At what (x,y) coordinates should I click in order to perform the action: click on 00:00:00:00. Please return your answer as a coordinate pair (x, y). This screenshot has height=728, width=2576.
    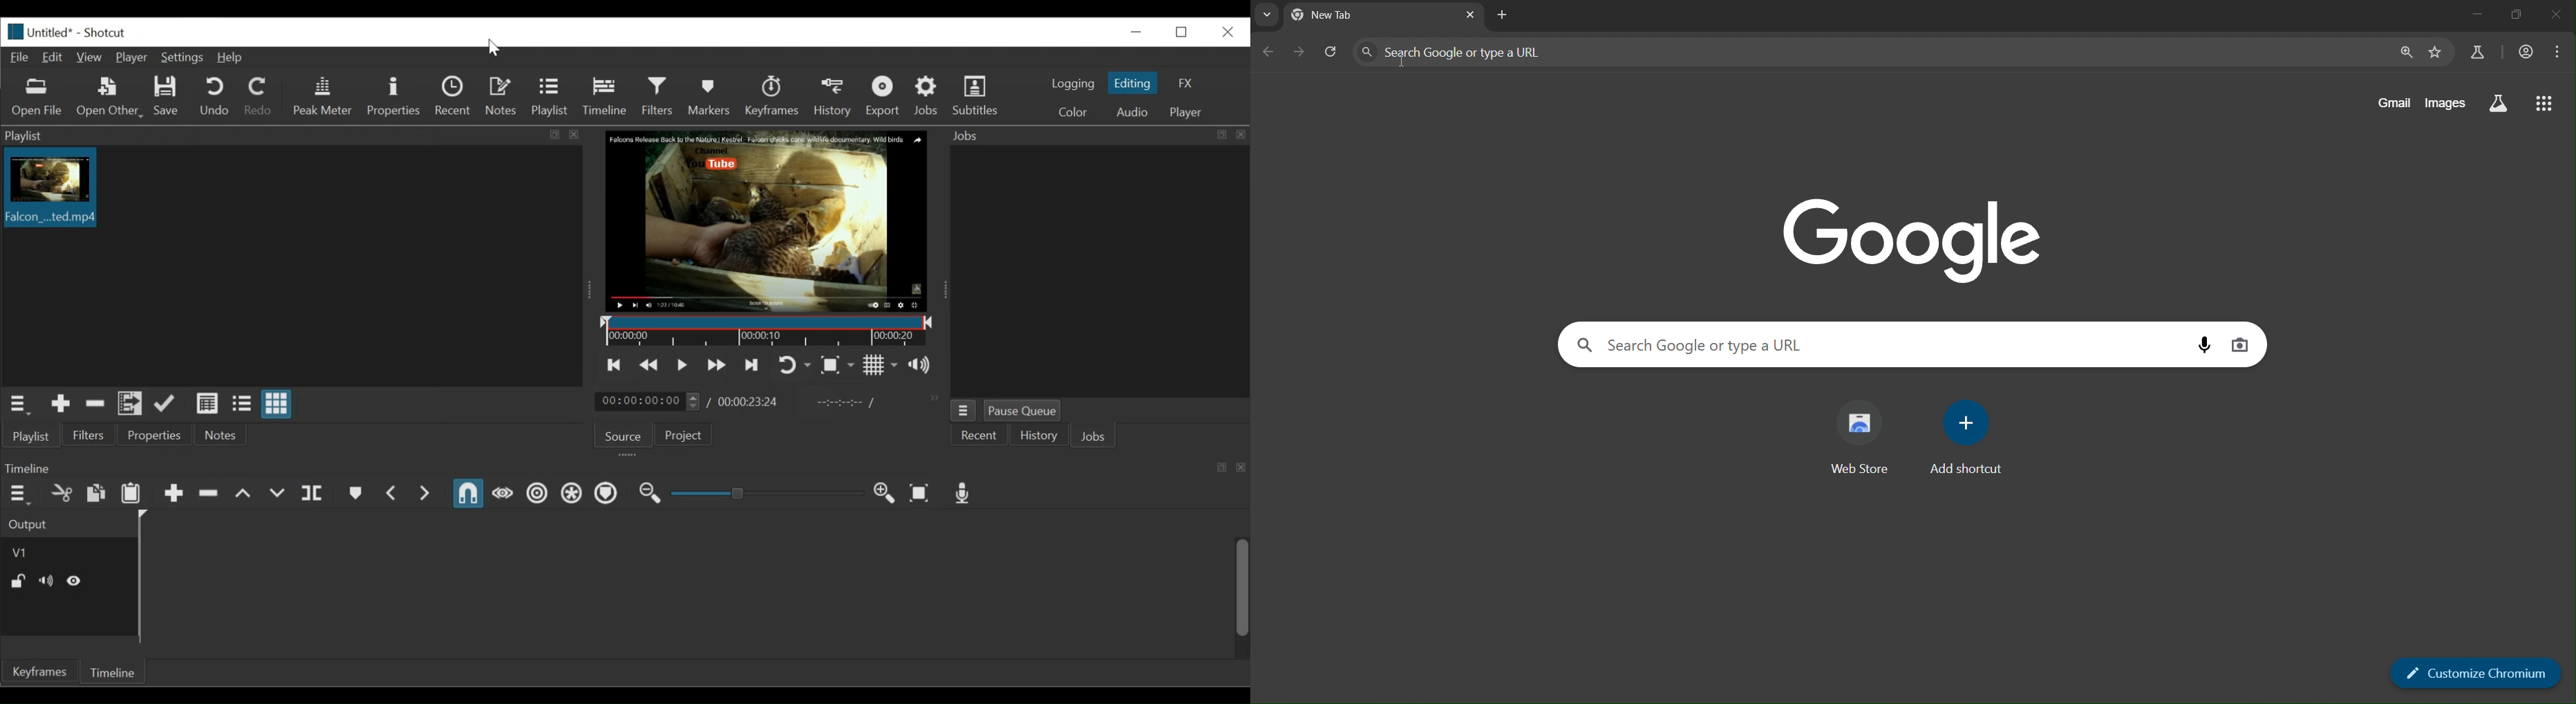
    Looking at the image, I should click on (646, 401).